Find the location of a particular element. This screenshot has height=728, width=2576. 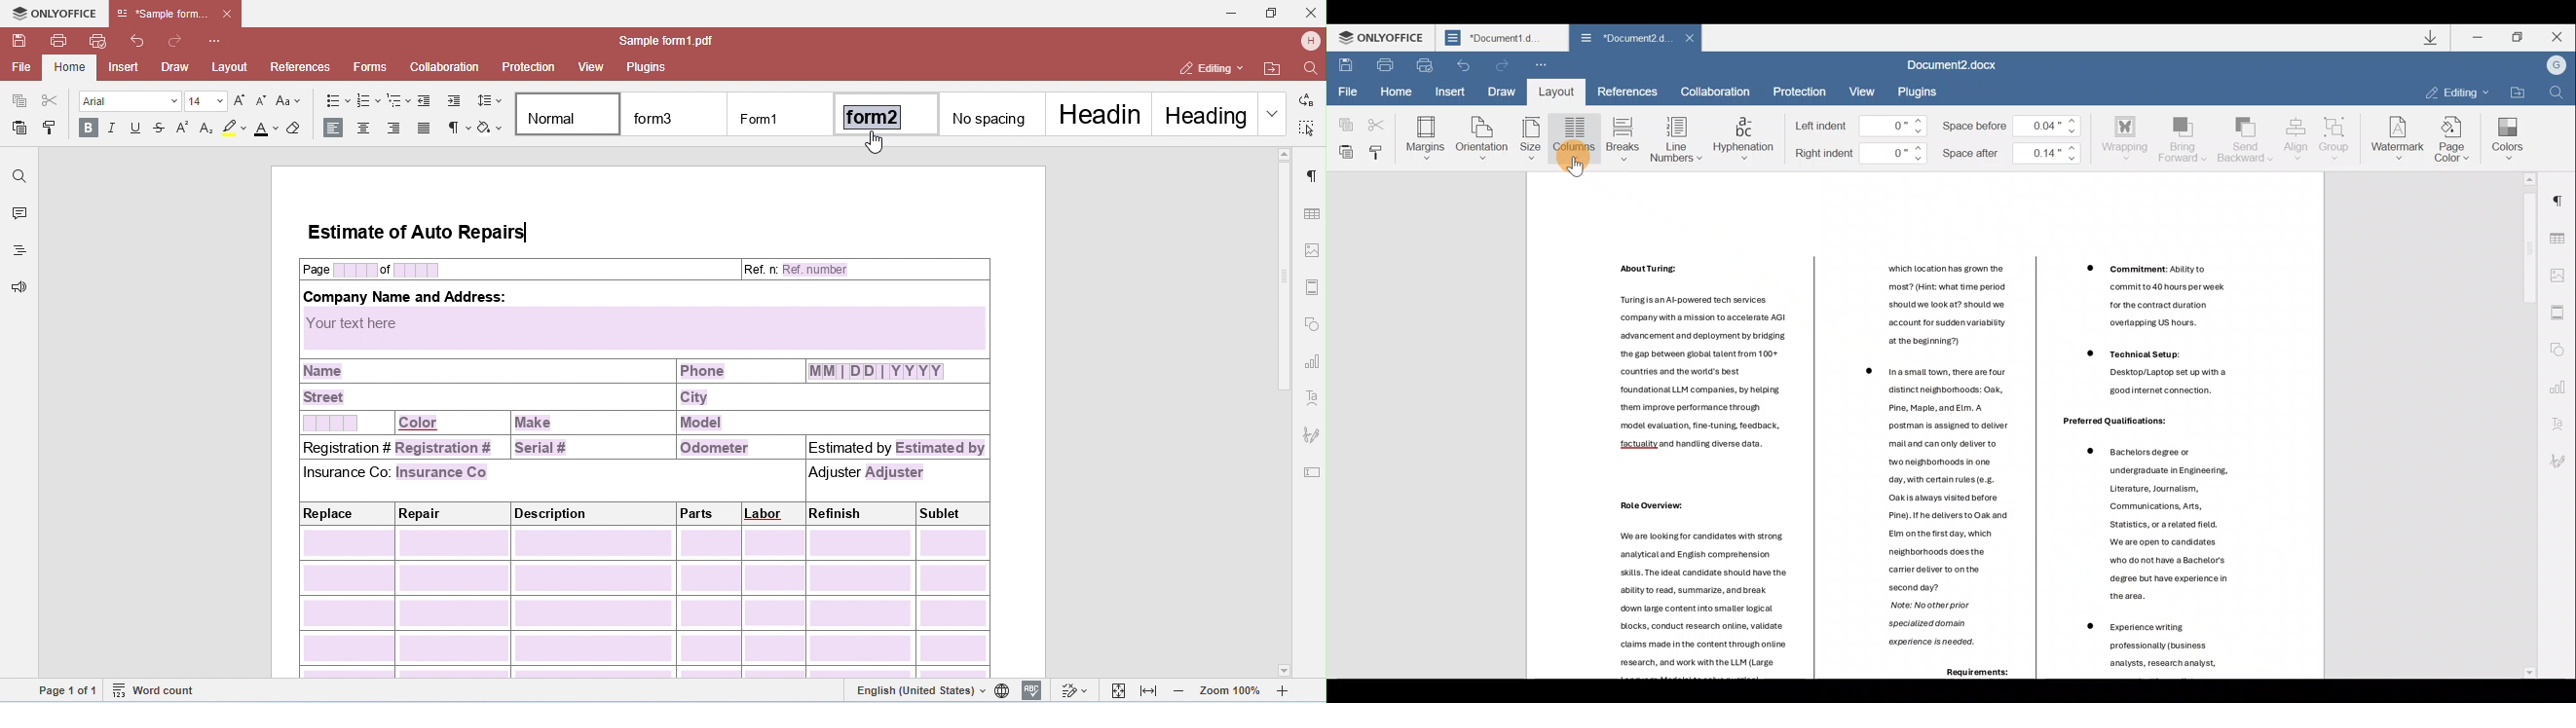

Colors is located at coordinates (2508, 135).